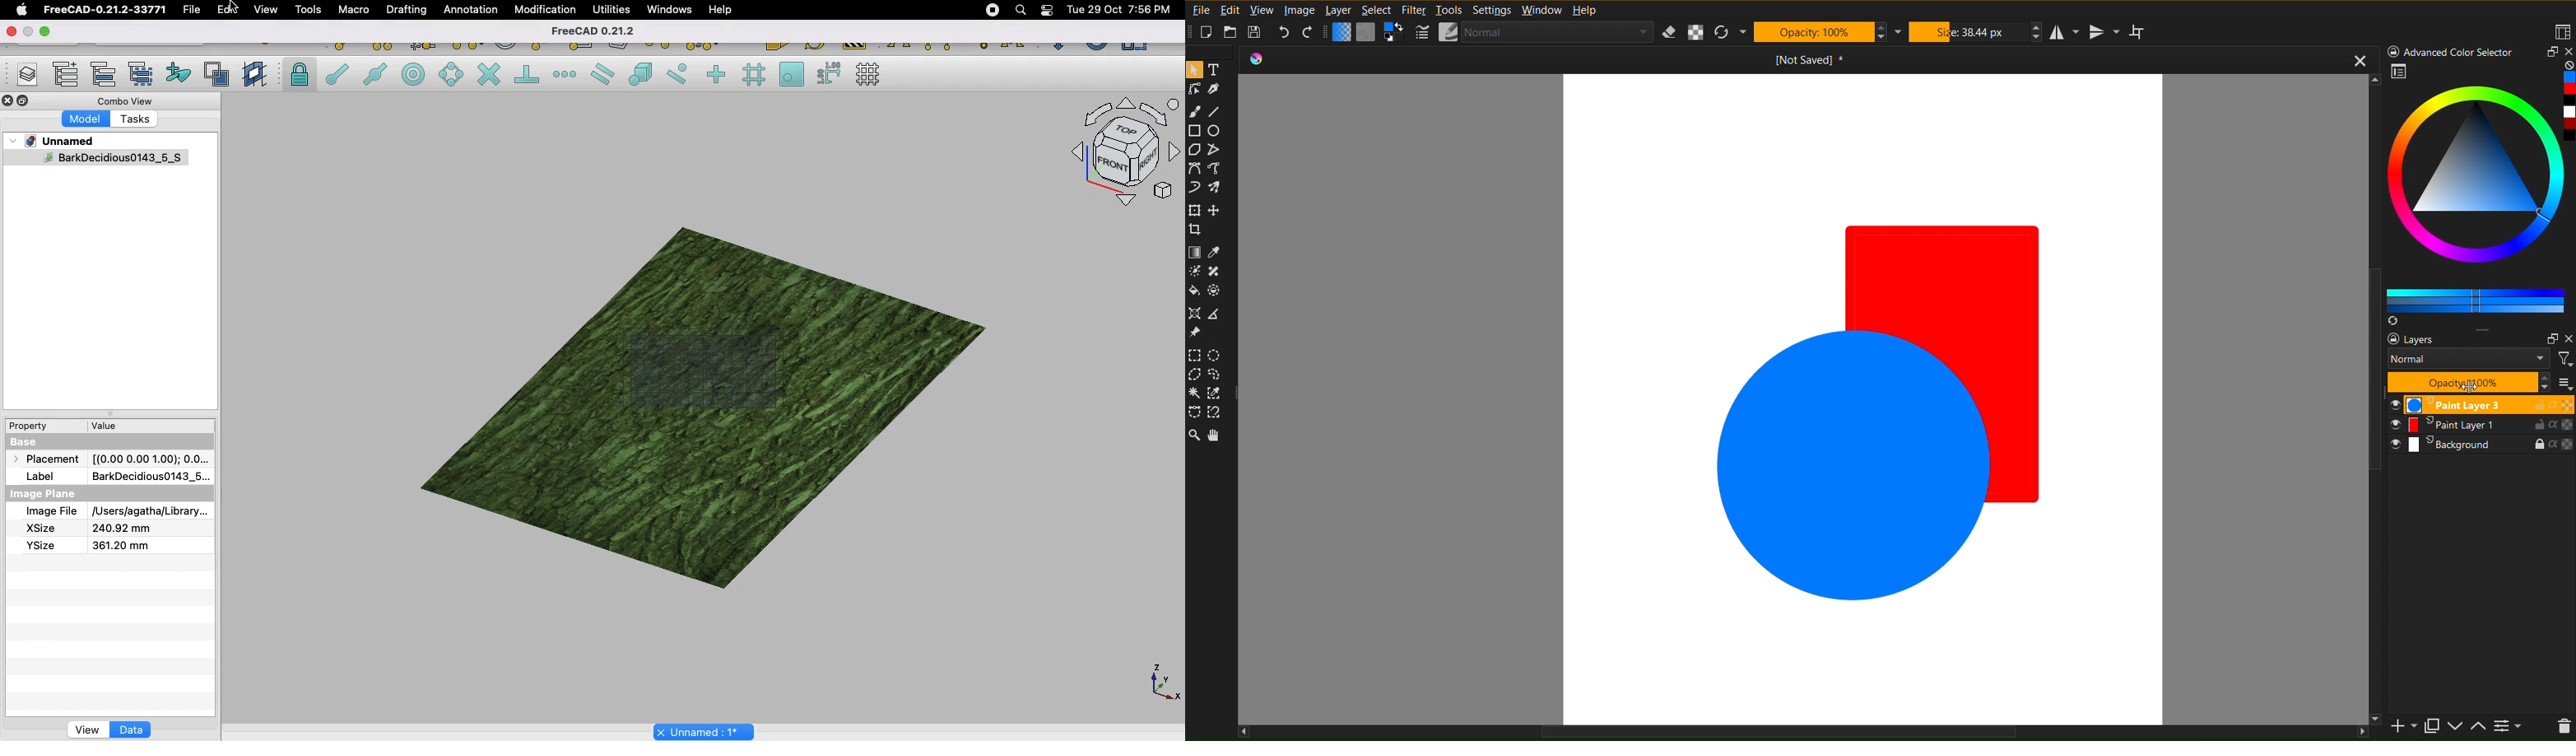  Describe the element at coordinates (529, 76) in the screenshot. I see `Snap perpendicular` at that location.